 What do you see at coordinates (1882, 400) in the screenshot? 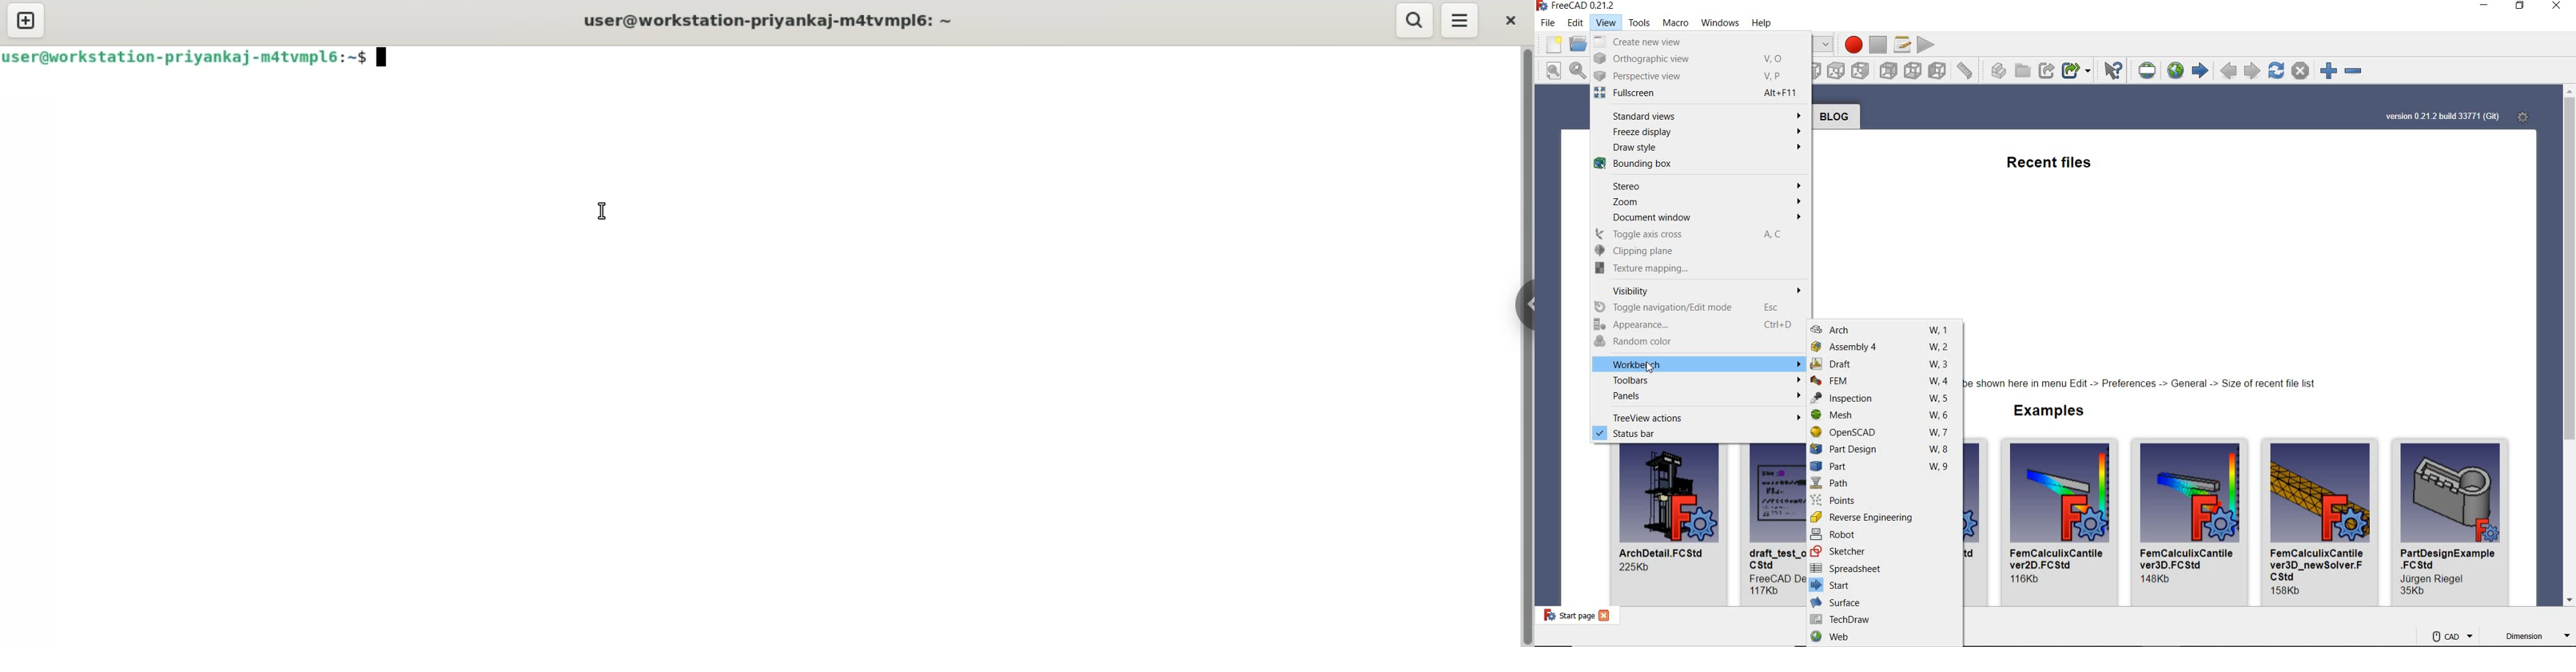
I see `inspection` at bounding box center [1882, 400].